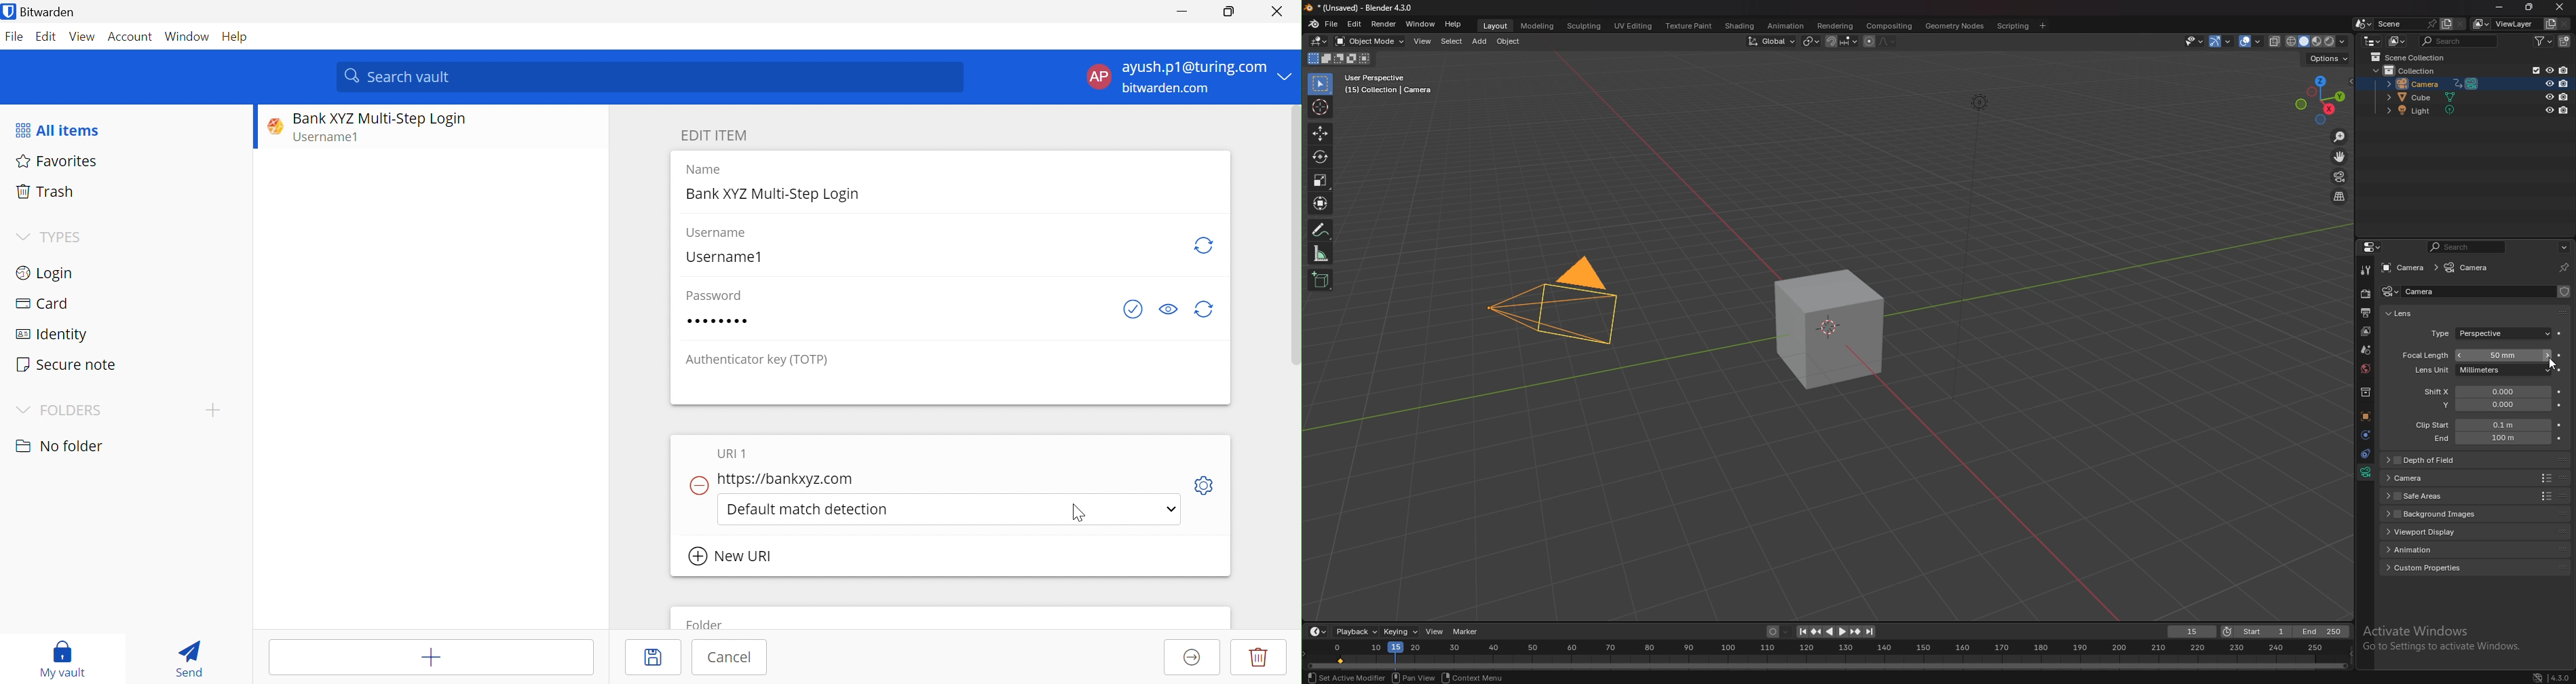  What do you see at coordinates (1322, 106) in the screenshot?
I see `cursor` at bounding box center [1322, 106].